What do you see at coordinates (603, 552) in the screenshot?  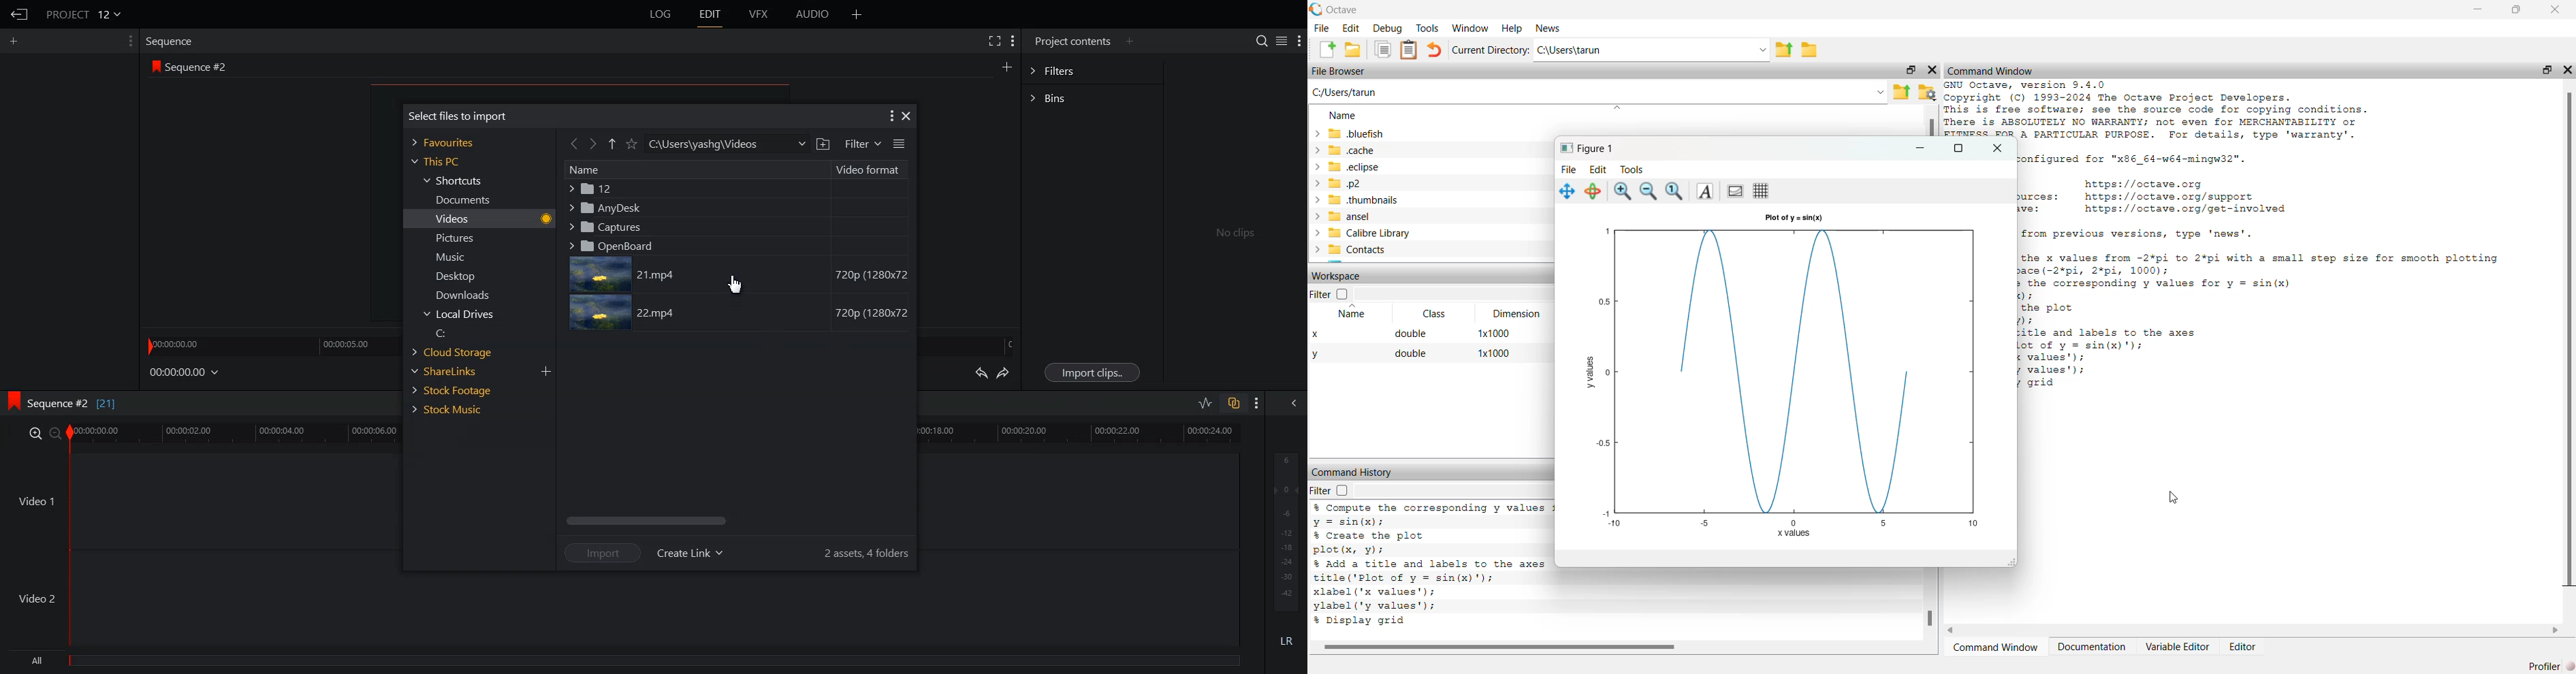 I see `Import` at bounding box center [603, 552].